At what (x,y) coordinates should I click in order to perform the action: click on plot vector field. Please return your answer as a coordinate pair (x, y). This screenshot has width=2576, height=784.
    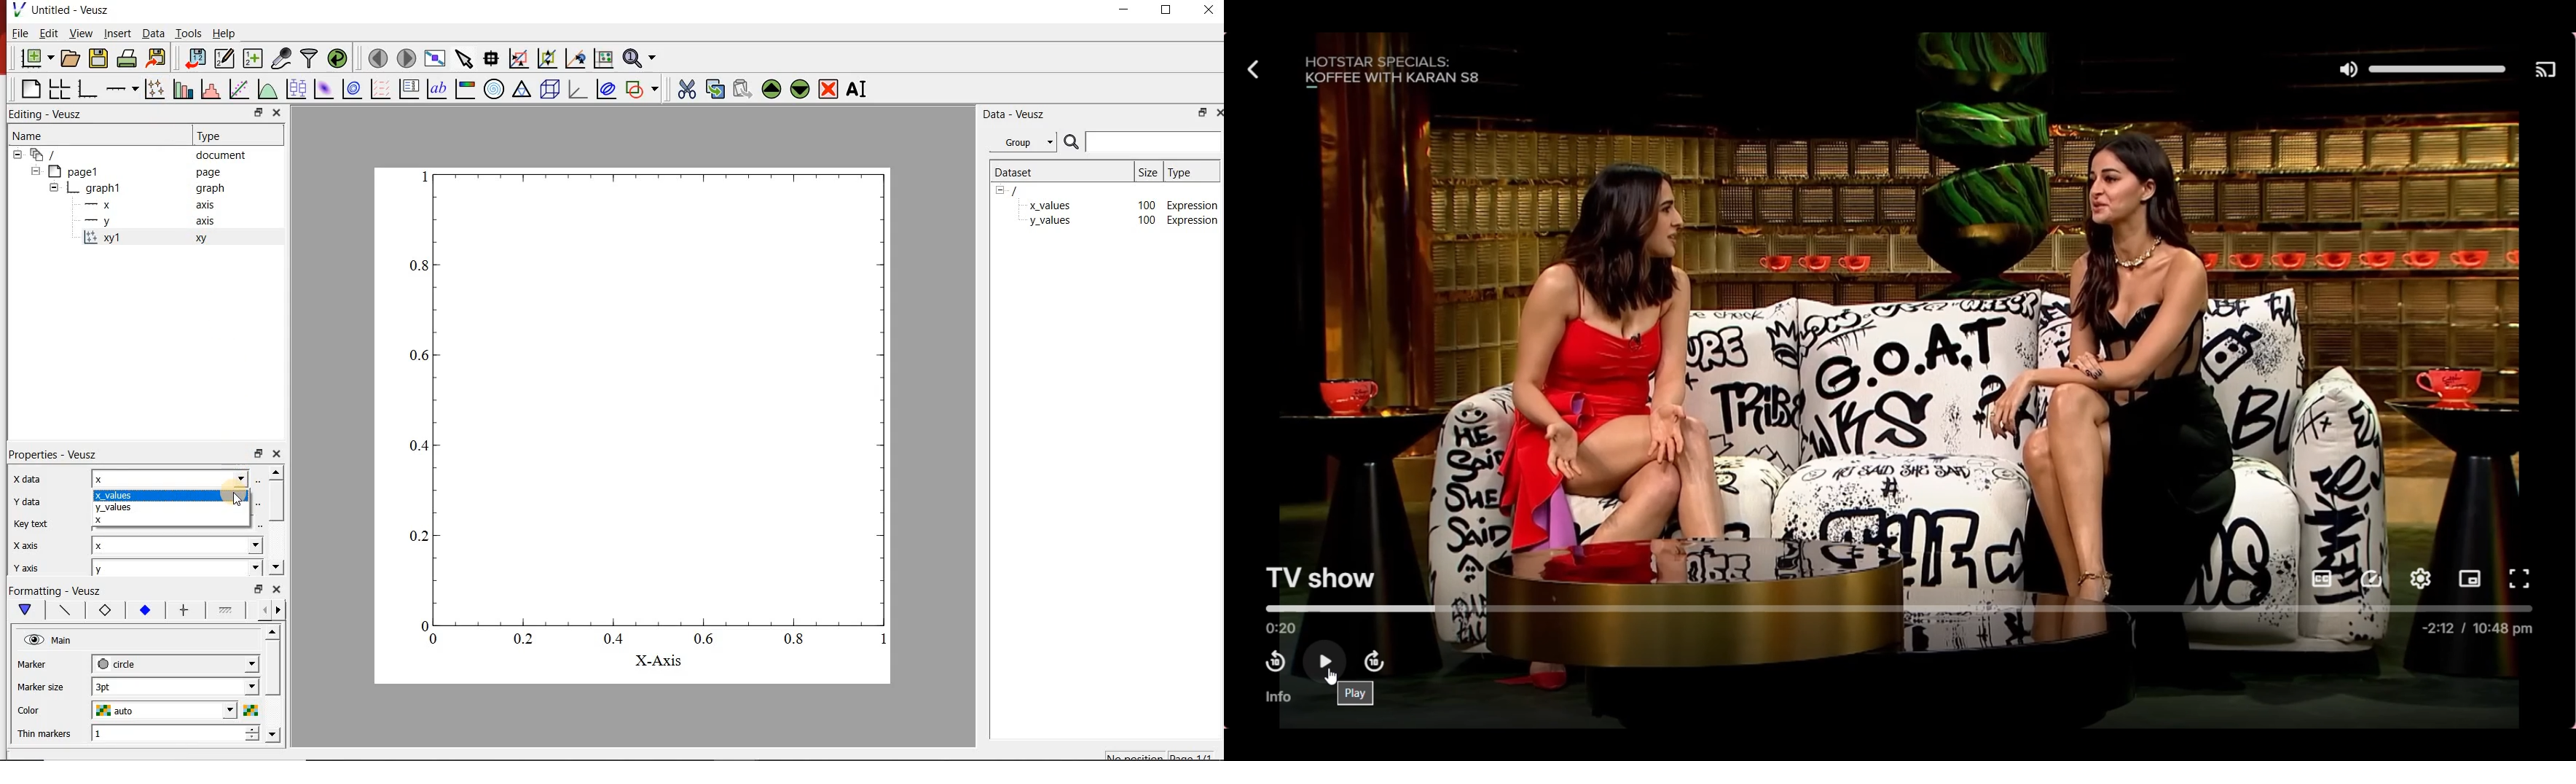
    Looking at the image, I should click on (380, 89).